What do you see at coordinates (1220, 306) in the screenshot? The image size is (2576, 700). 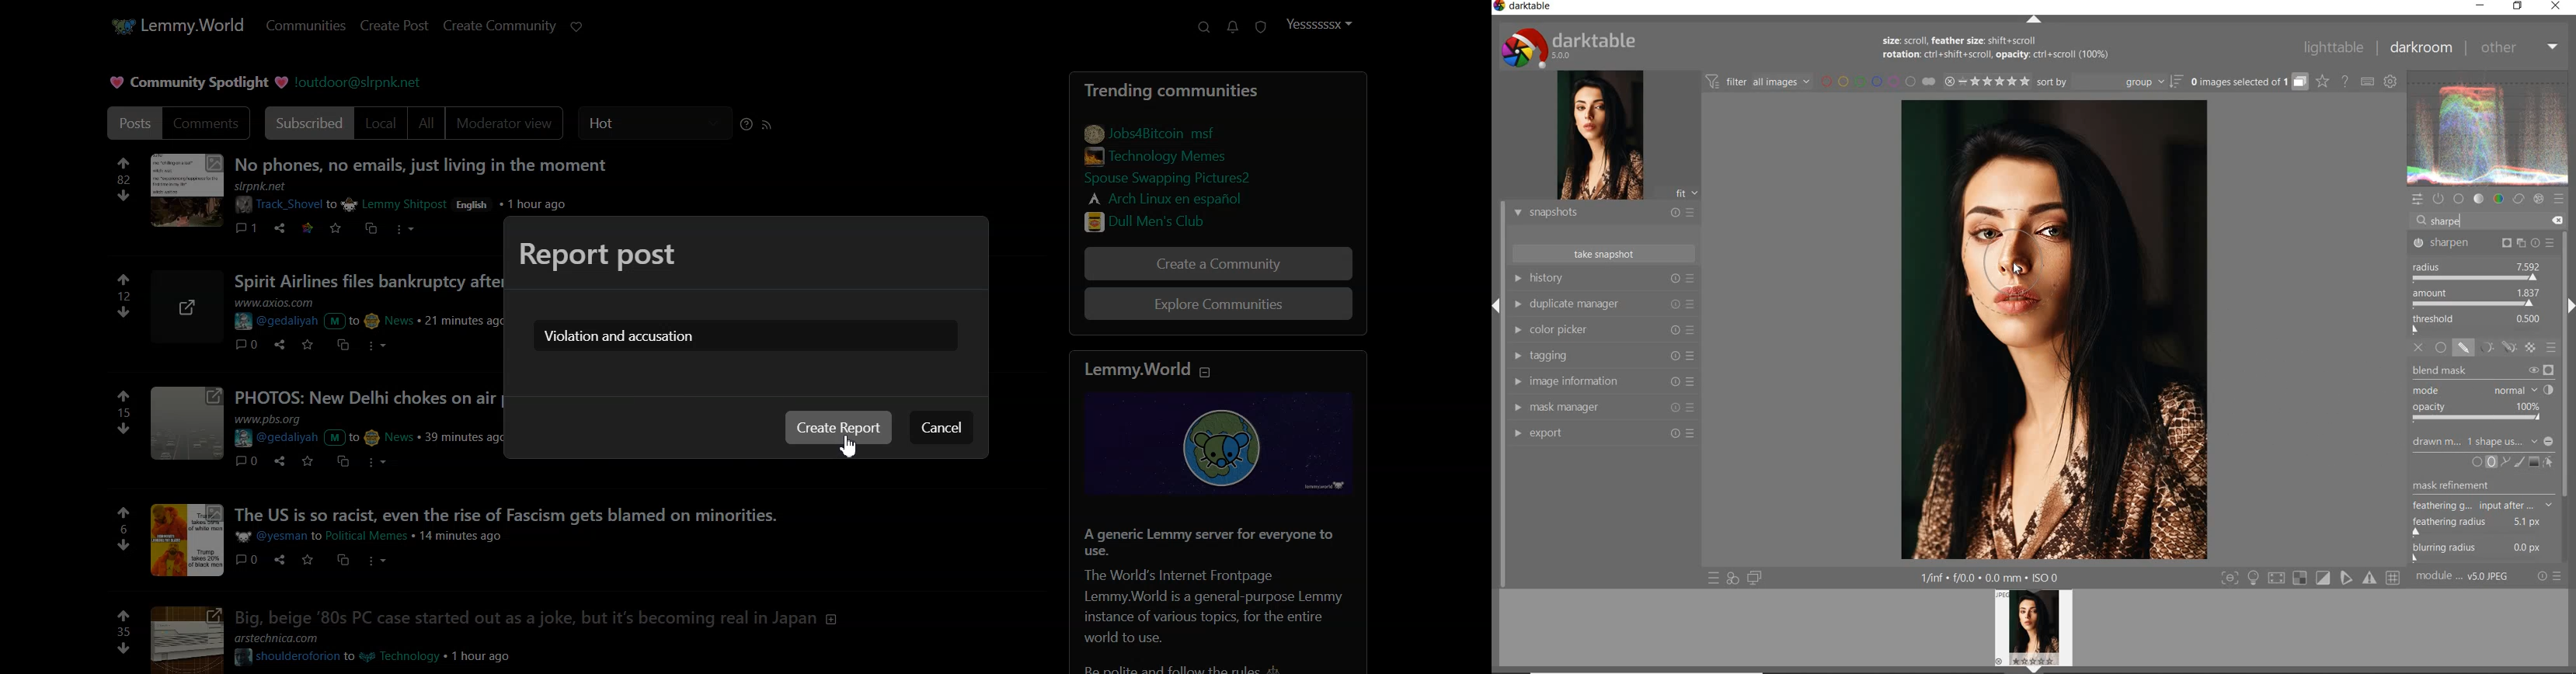 I see `Explore Communities` at bounding box center [1220, 306].